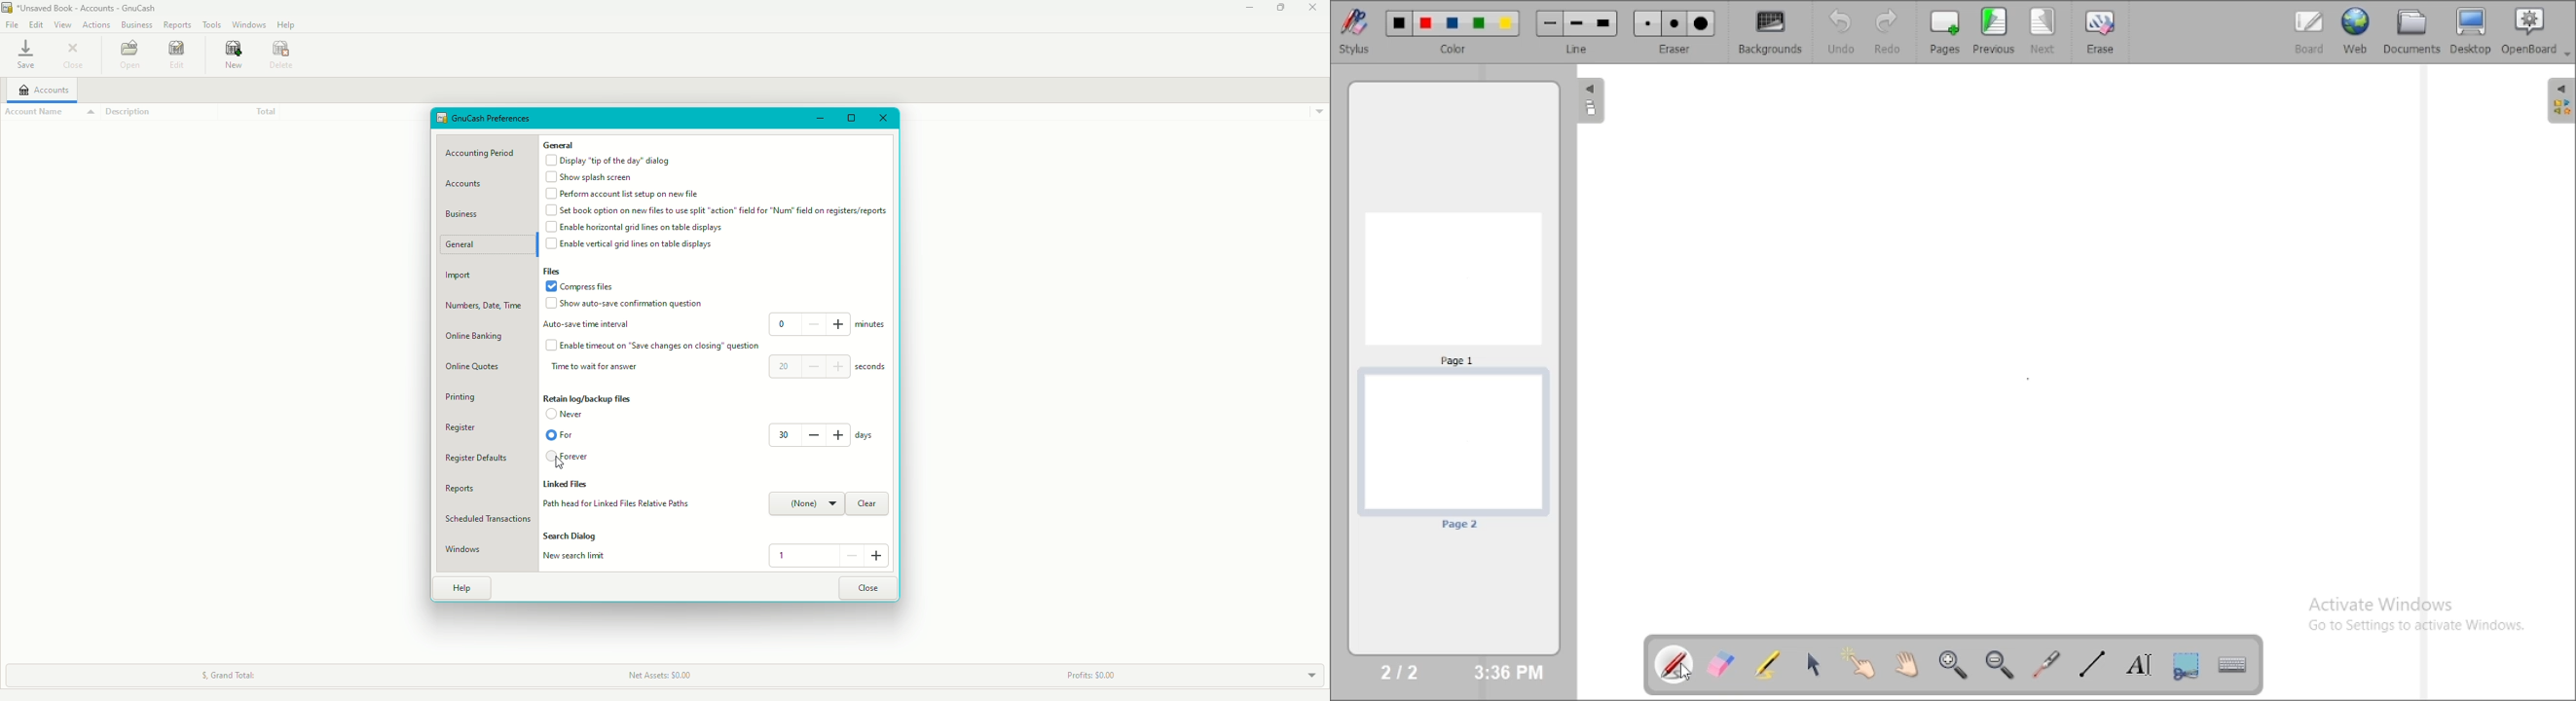 The height and width of the screenshot is (728, 2576). What do you see at coordinates (1945, 31) in the screenshot?
I see `pages` at bounding box center [1945, 31].